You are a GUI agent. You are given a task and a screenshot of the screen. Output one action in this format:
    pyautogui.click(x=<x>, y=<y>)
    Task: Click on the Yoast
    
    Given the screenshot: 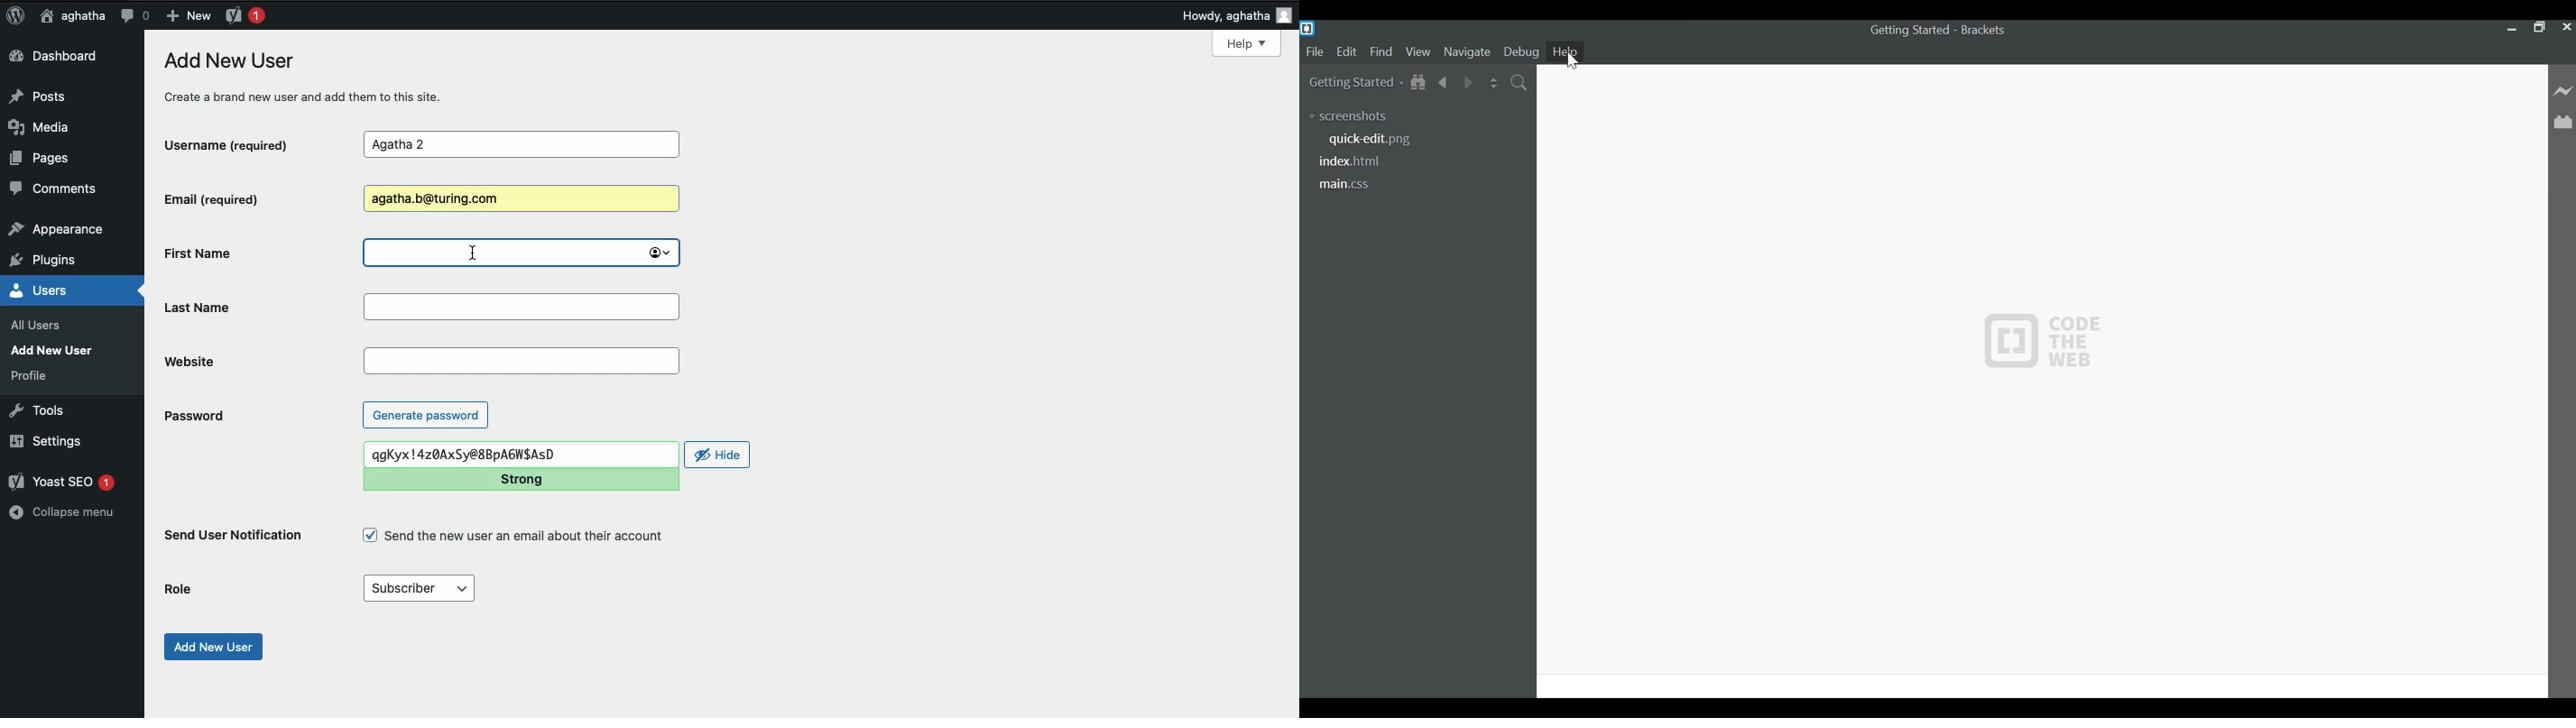 What is the action you would take?
    pyautogui.click(x=244, y=14)
    